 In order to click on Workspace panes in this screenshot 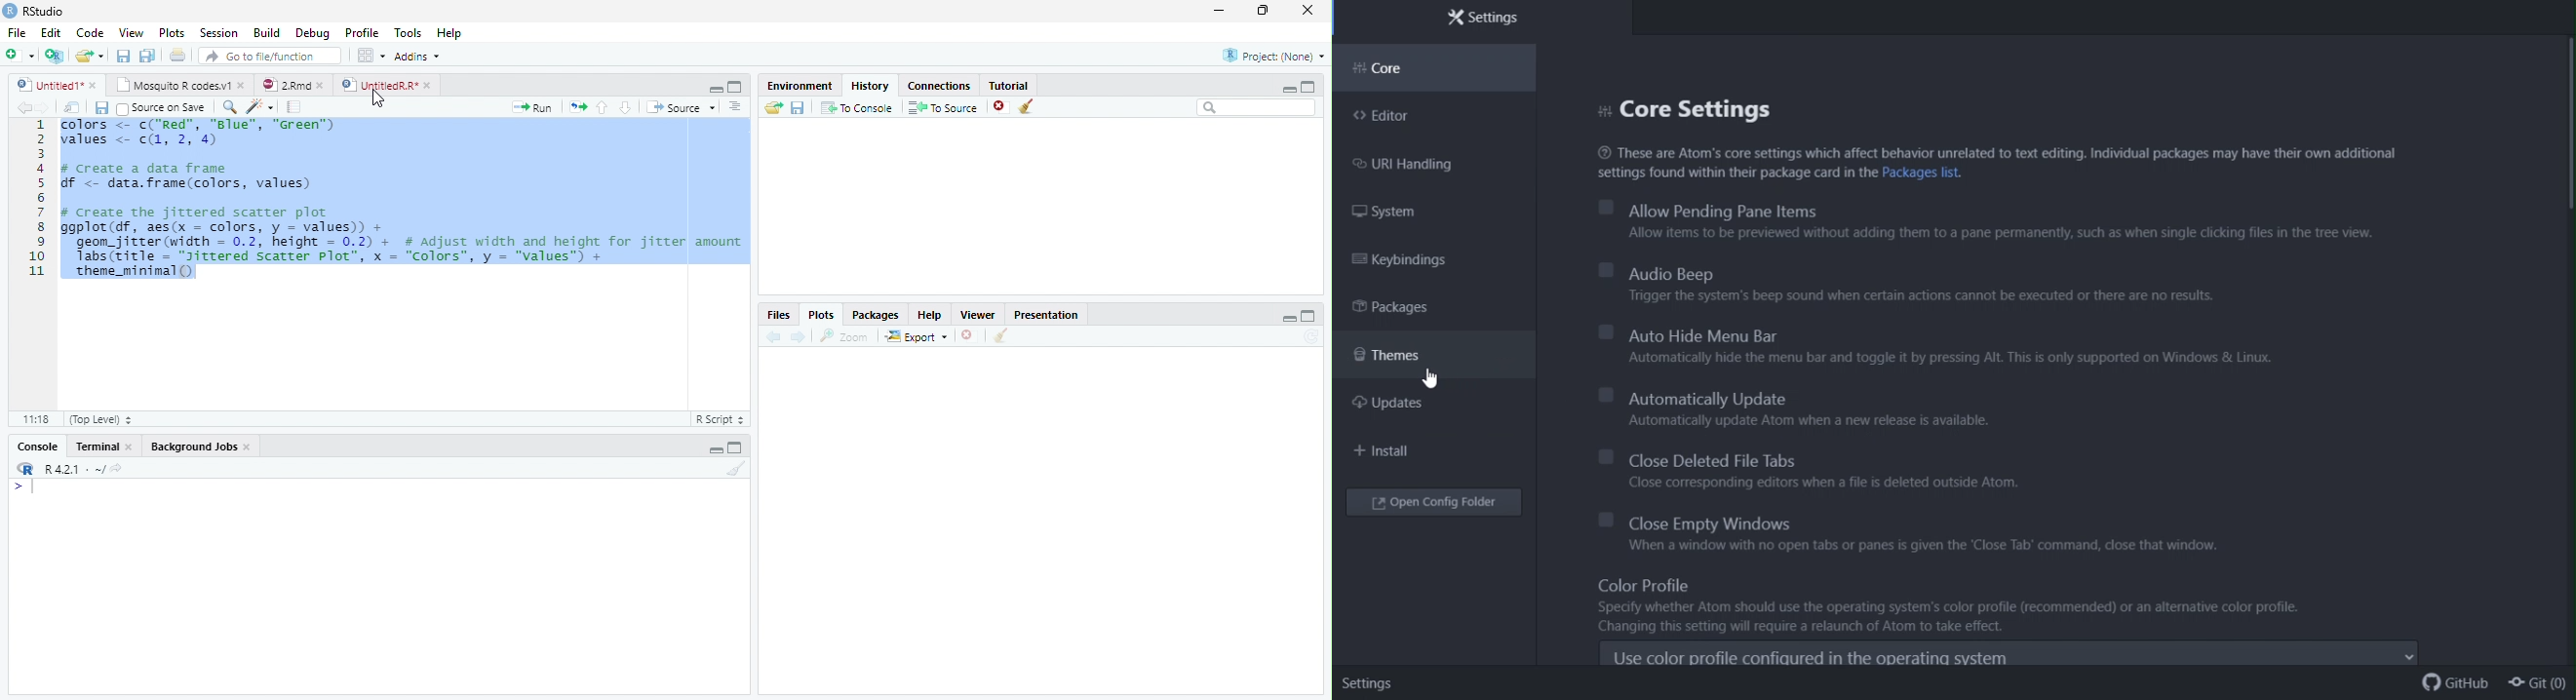, I will do `click(371, 57)`.